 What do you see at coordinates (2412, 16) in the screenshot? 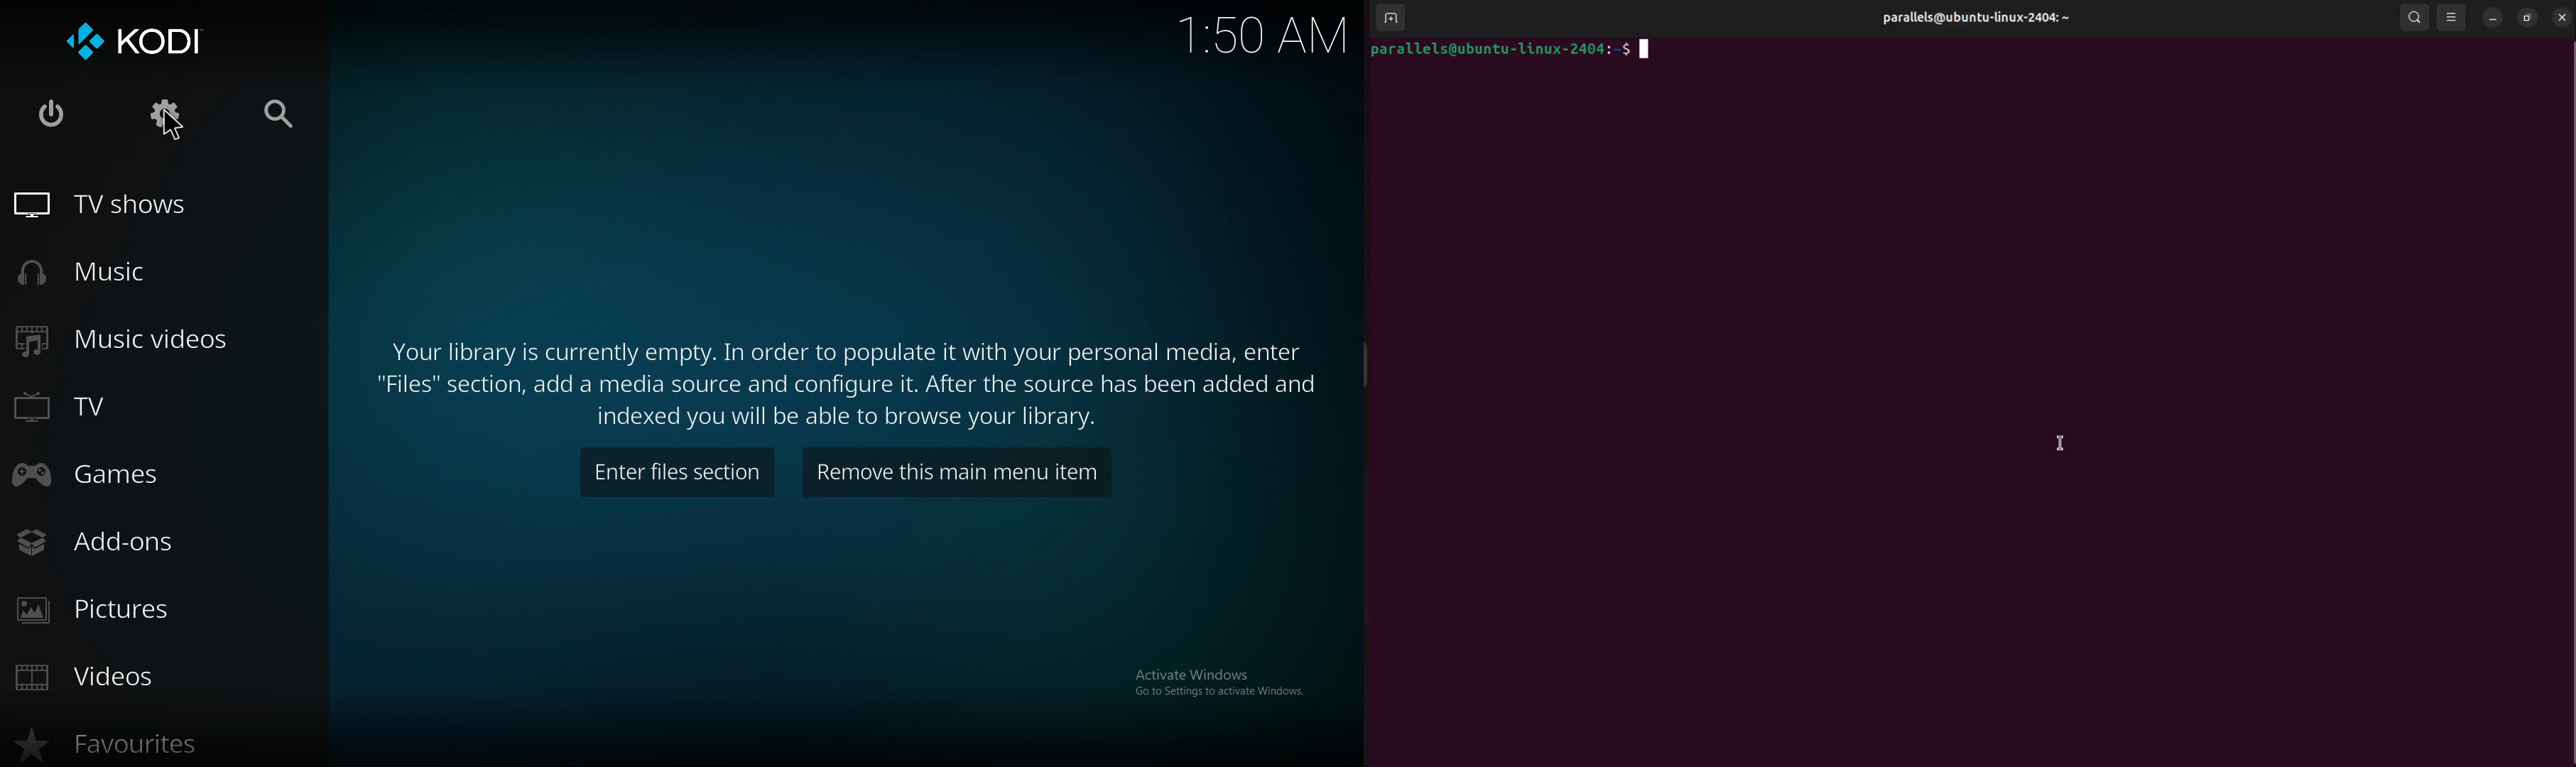
I see `search` at bounding box center [2412, 16].